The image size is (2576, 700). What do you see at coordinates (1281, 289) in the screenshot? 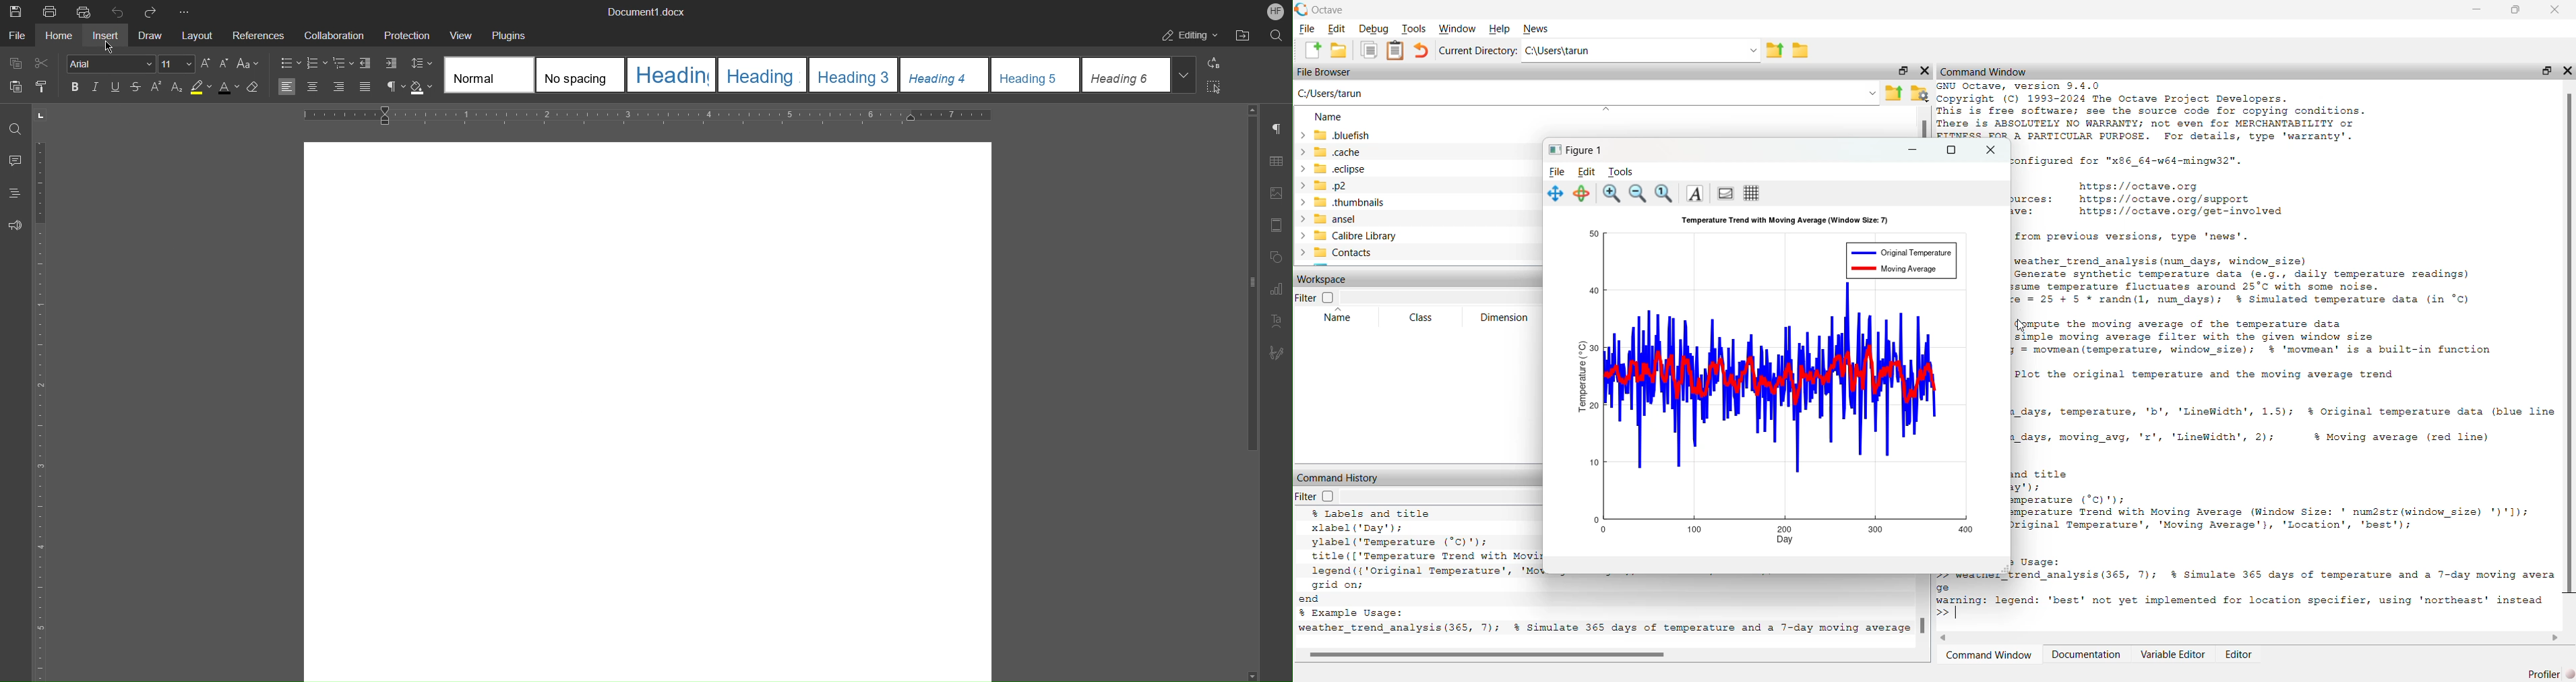
I see `Graph` at bounding box center [1281, 289].